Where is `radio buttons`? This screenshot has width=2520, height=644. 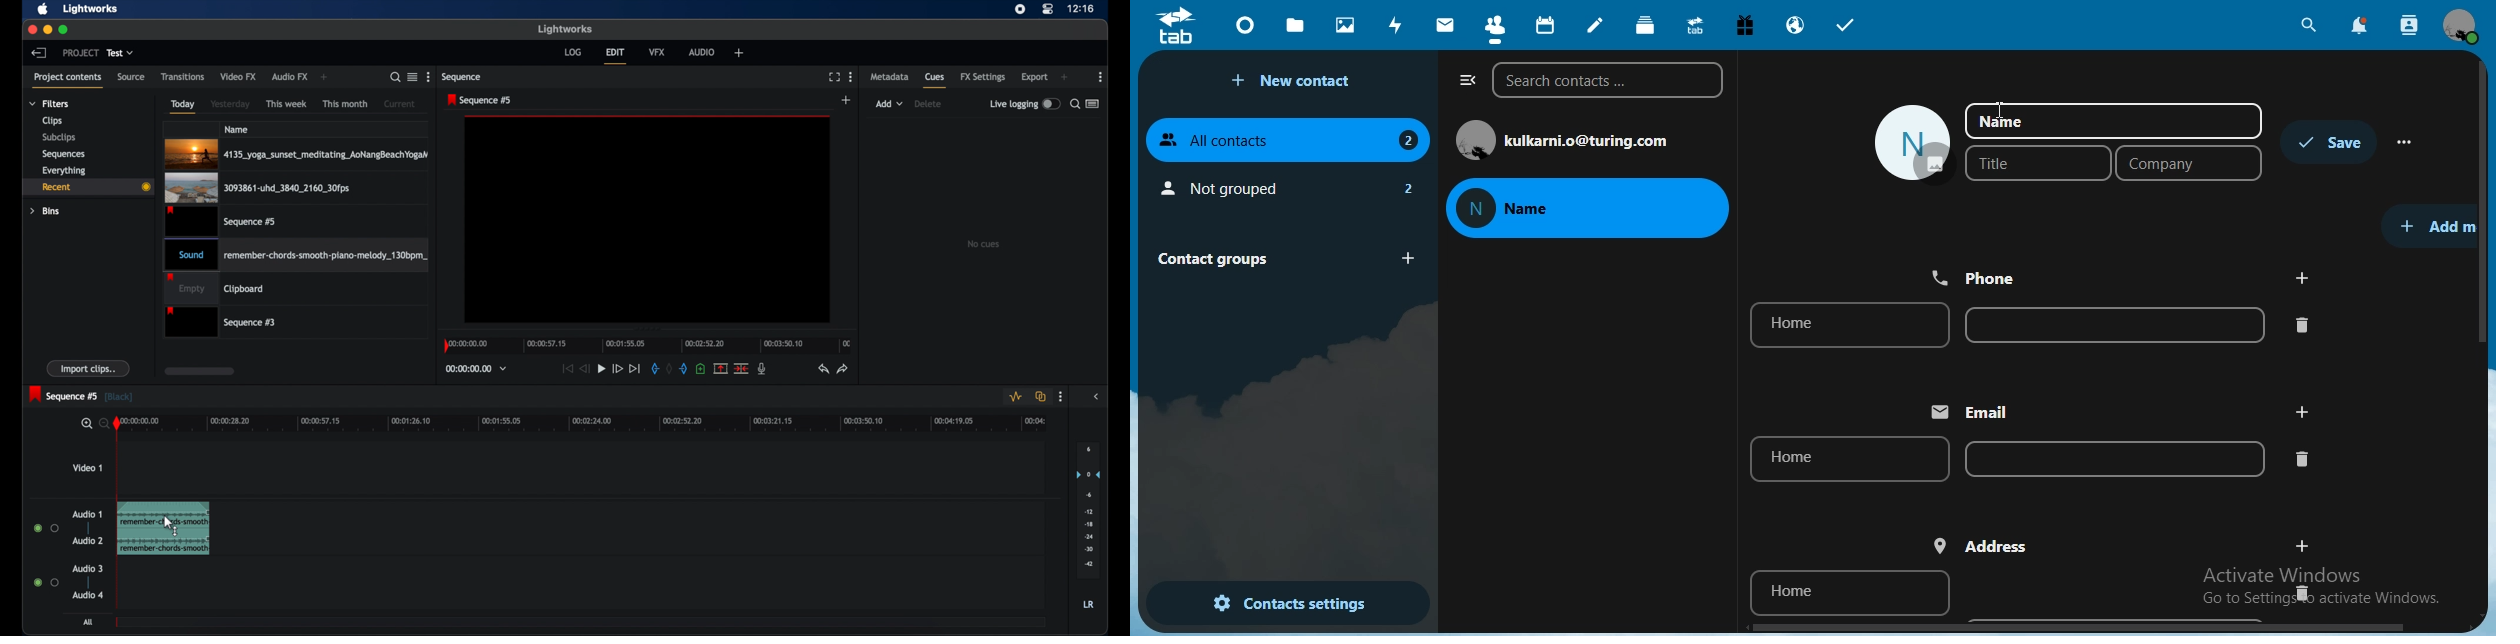
radio buttons is located at coordinates (47, 528).